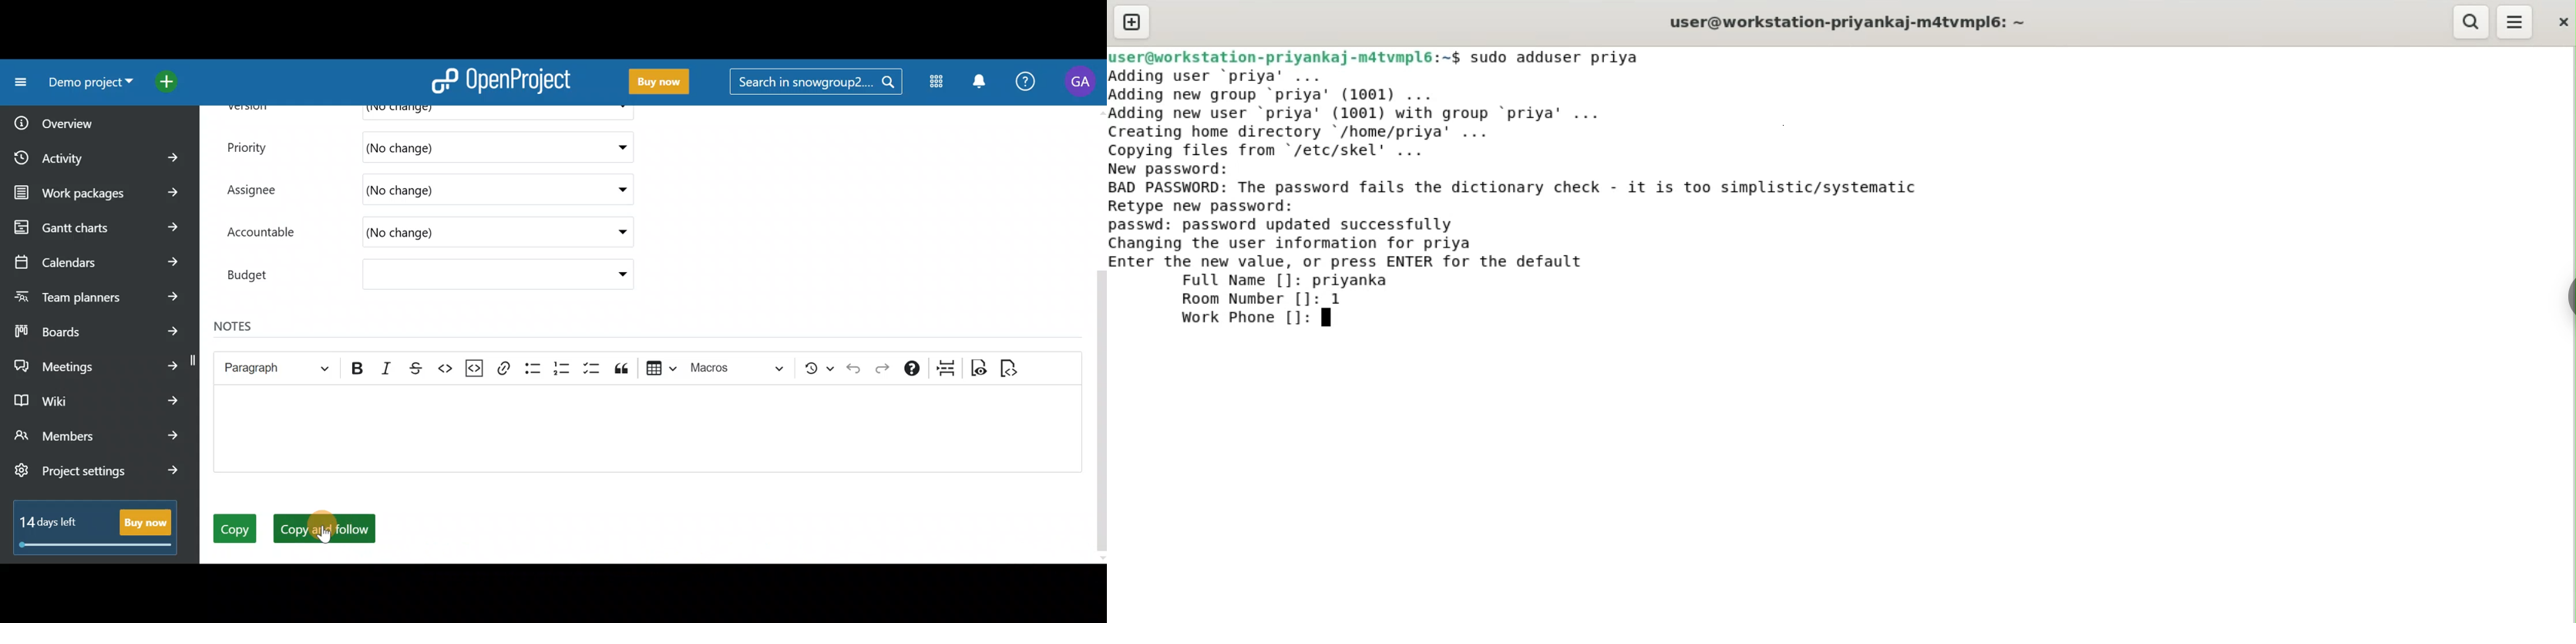 This screenshot has width=2576, height=644. I want to click on Notification centre, so click(979, 82).